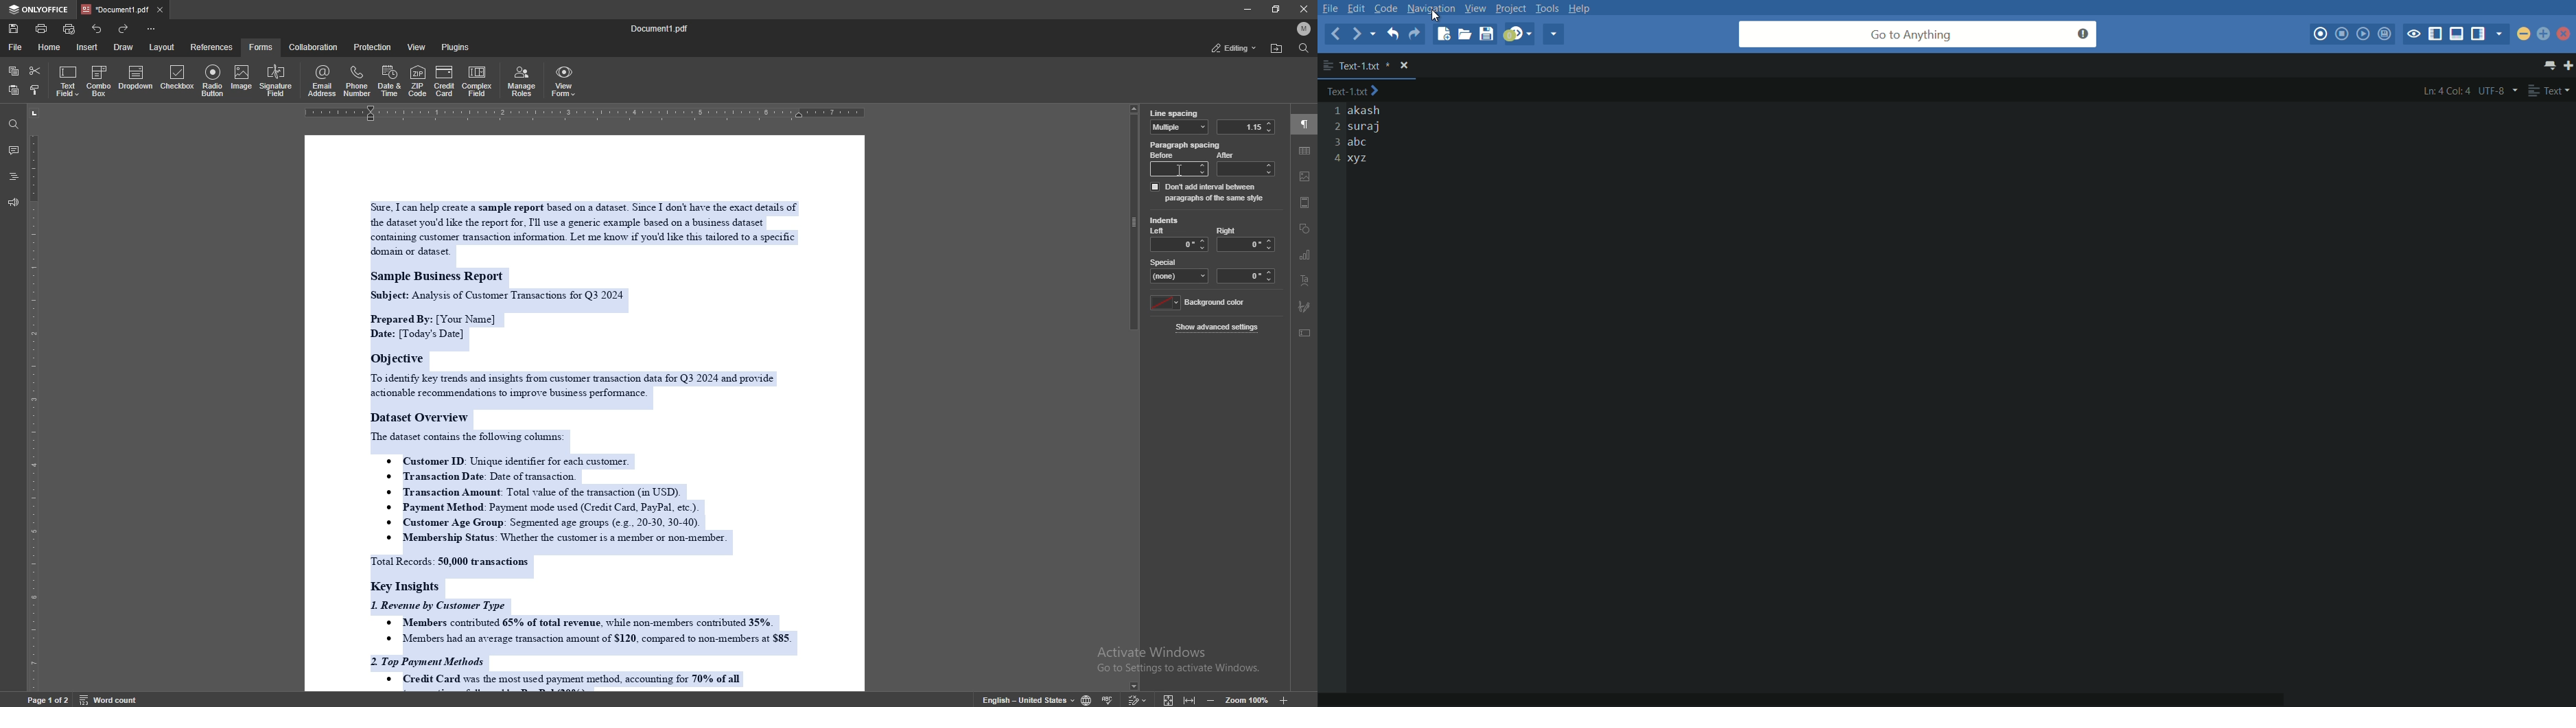  I want to click on background, so click(1200, 303).